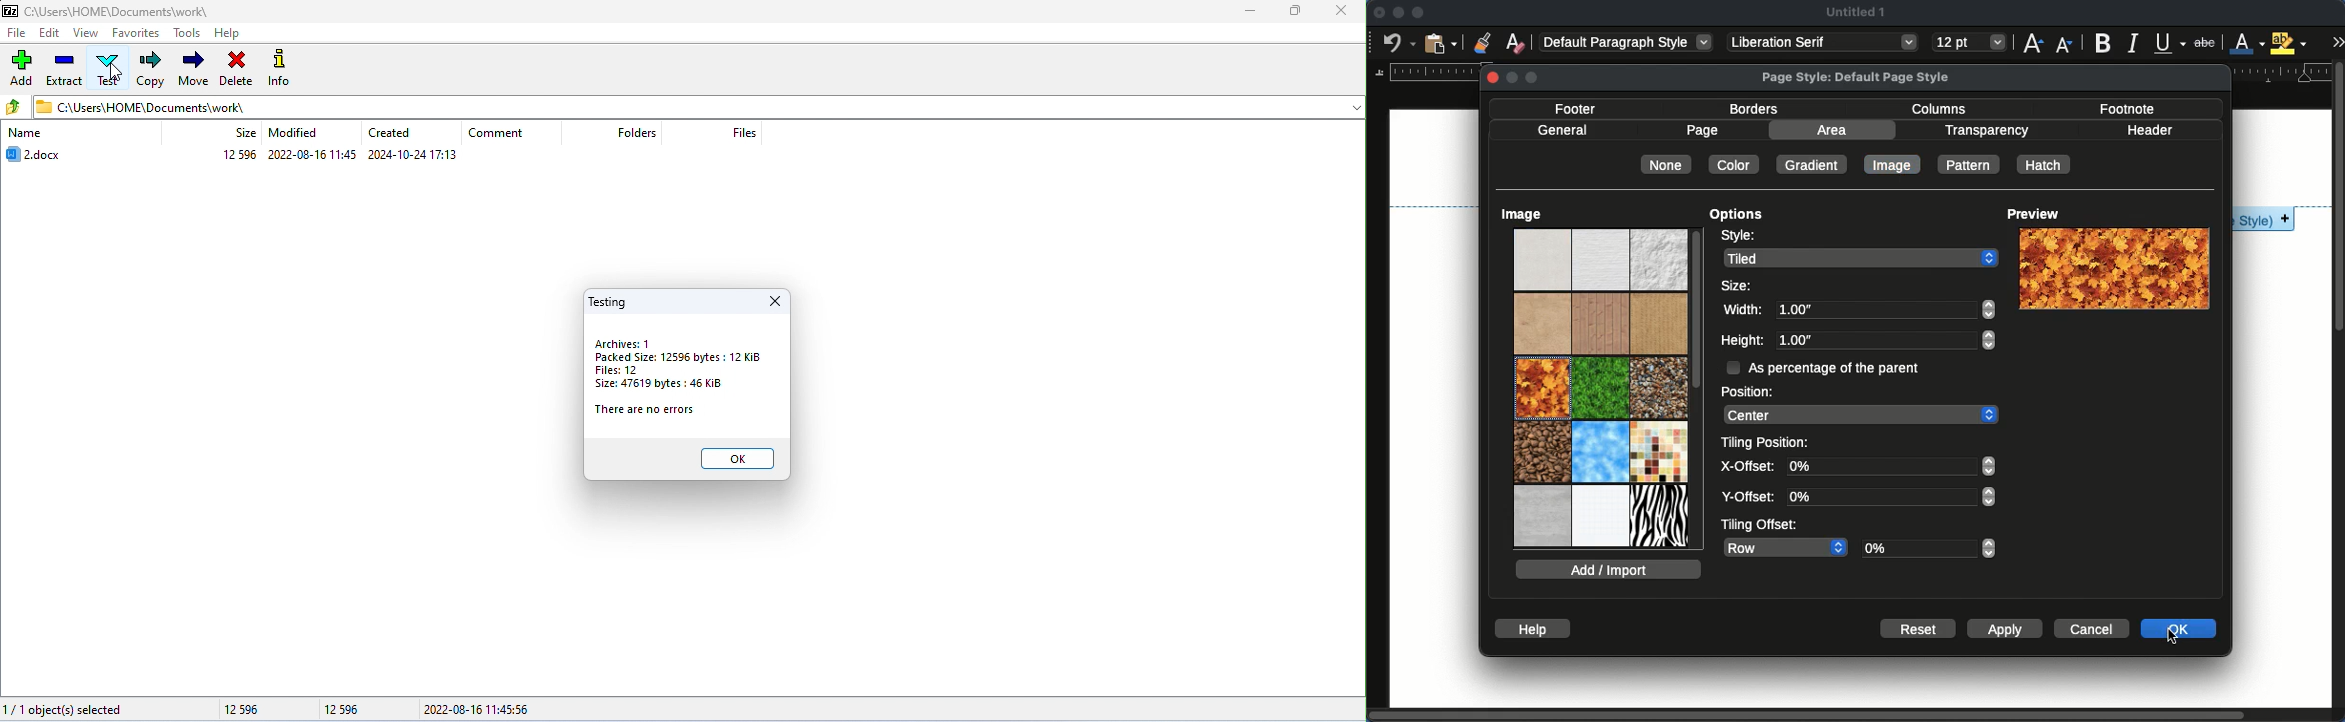  I want to click on cursor, so click(118, 72).